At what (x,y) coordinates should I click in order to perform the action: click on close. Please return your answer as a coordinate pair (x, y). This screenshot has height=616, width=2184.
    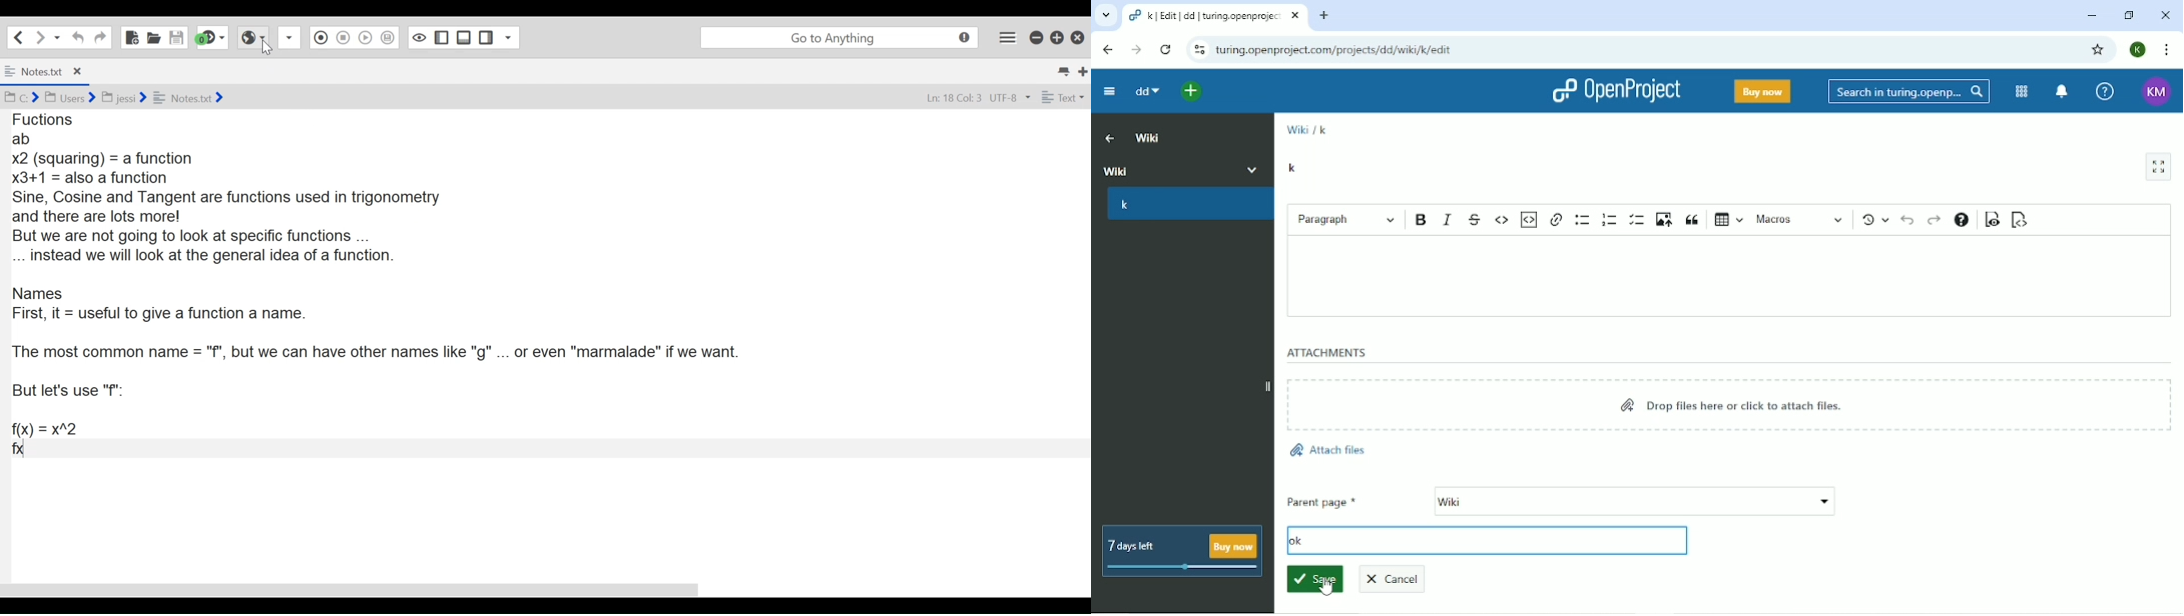
    Looking at the image, I should click on (1078, 36).